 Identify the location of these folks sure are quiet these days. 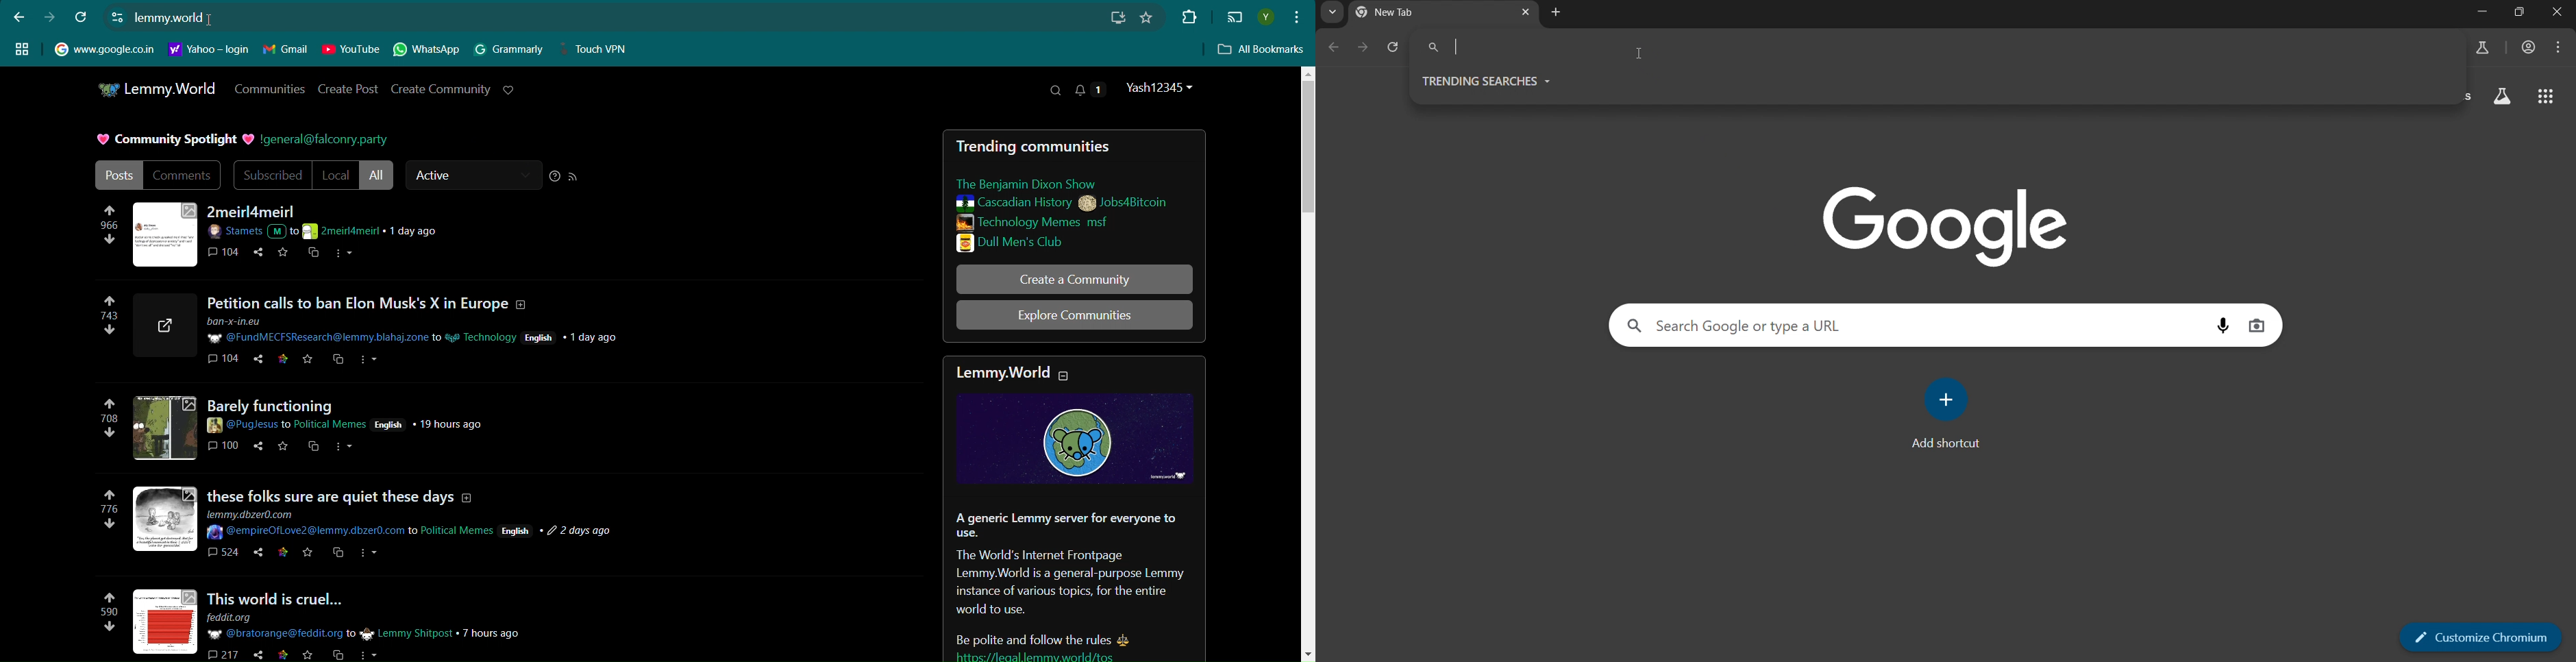
(345, 490).